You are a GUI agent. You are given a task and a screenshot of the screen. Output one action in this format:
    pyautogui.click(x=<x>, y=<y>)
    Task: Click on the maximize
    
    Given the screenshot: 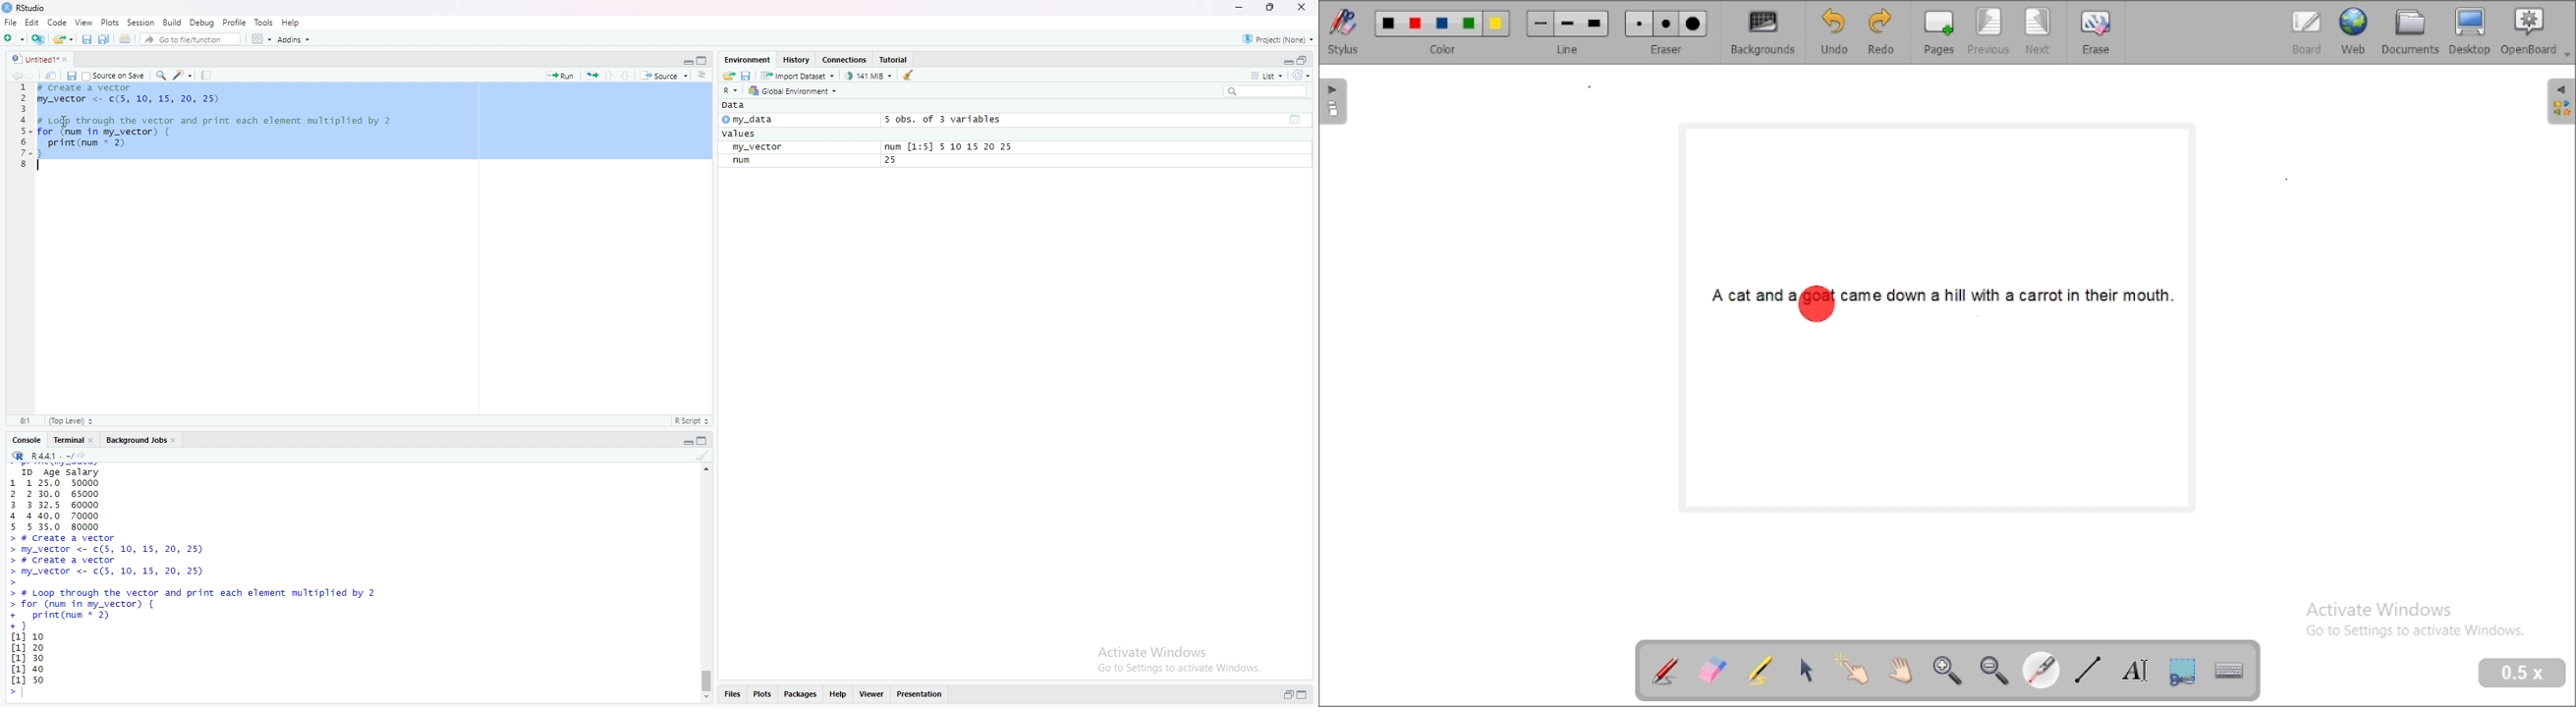 What is the action you would take?
    pyautogui.click(x=1271, y=7)
    